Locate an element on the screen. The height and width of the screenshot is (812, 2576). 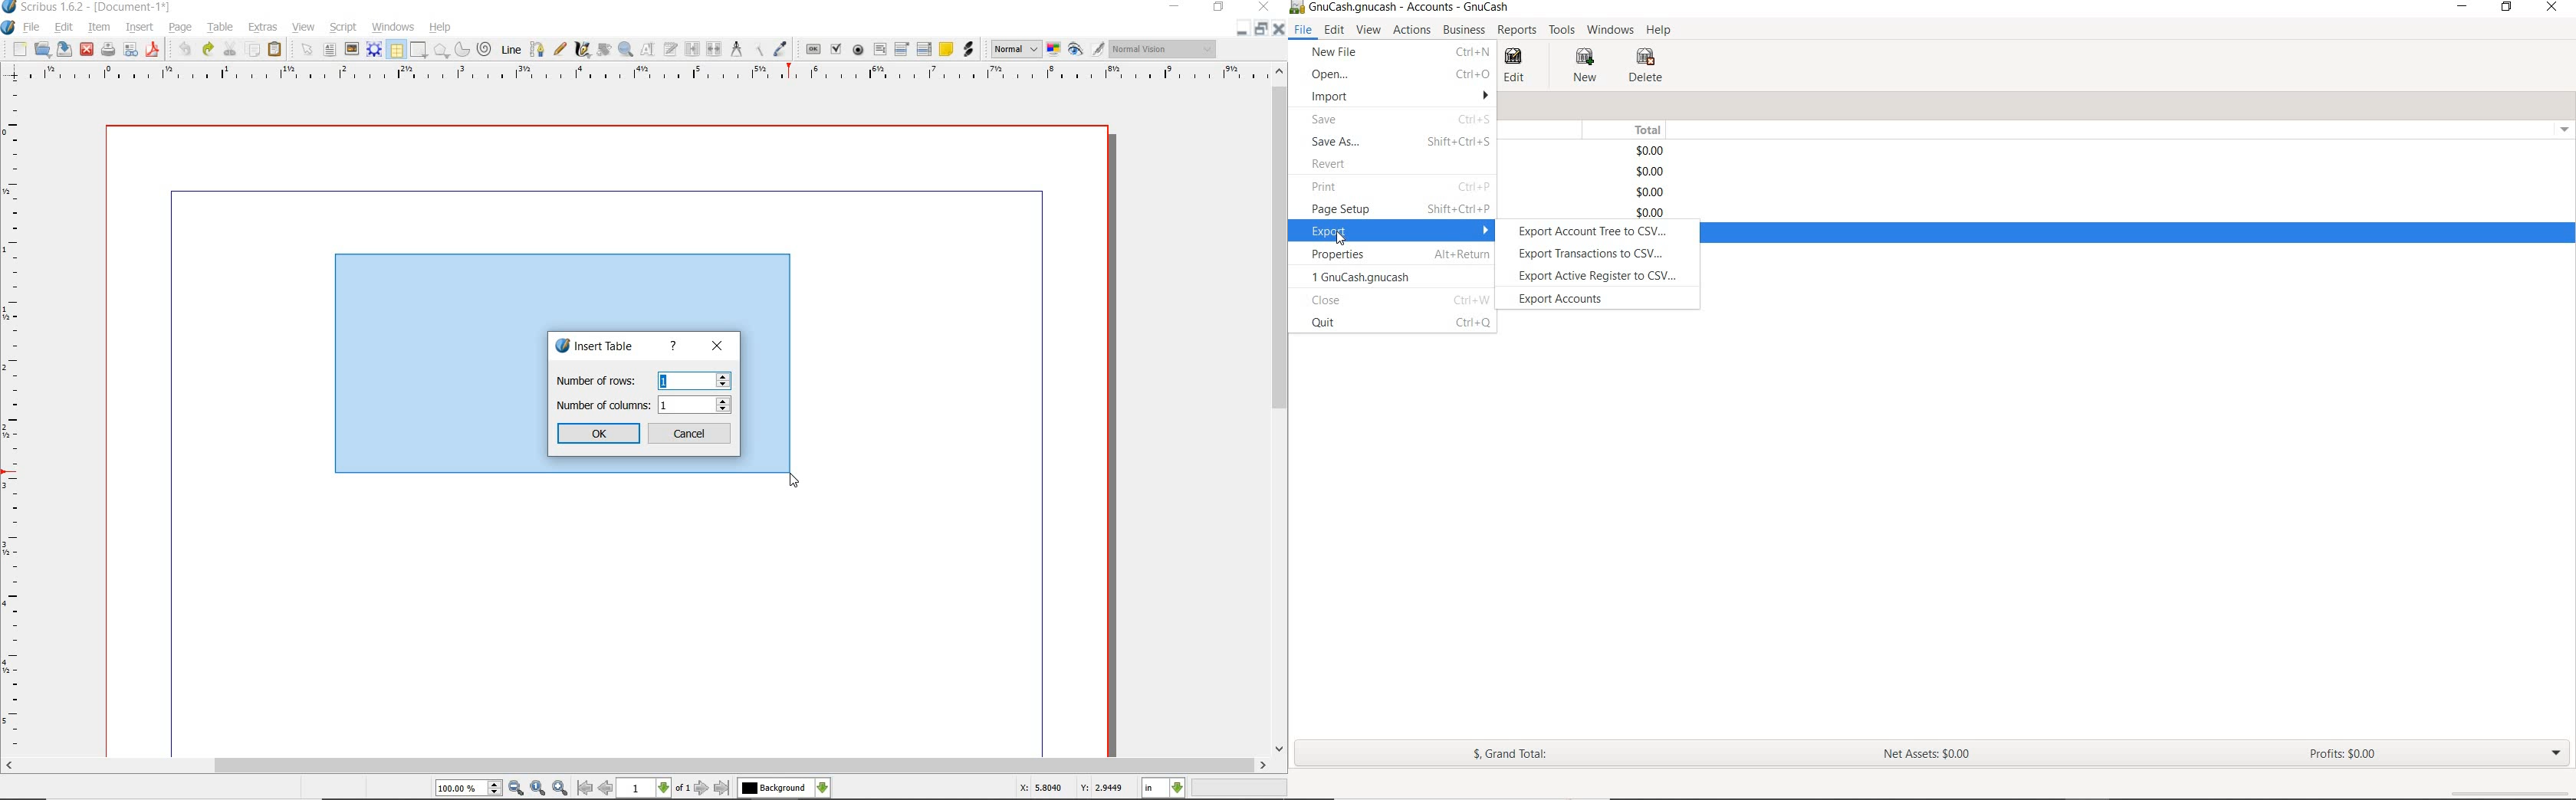
insert is located at coordinates (138, 28).